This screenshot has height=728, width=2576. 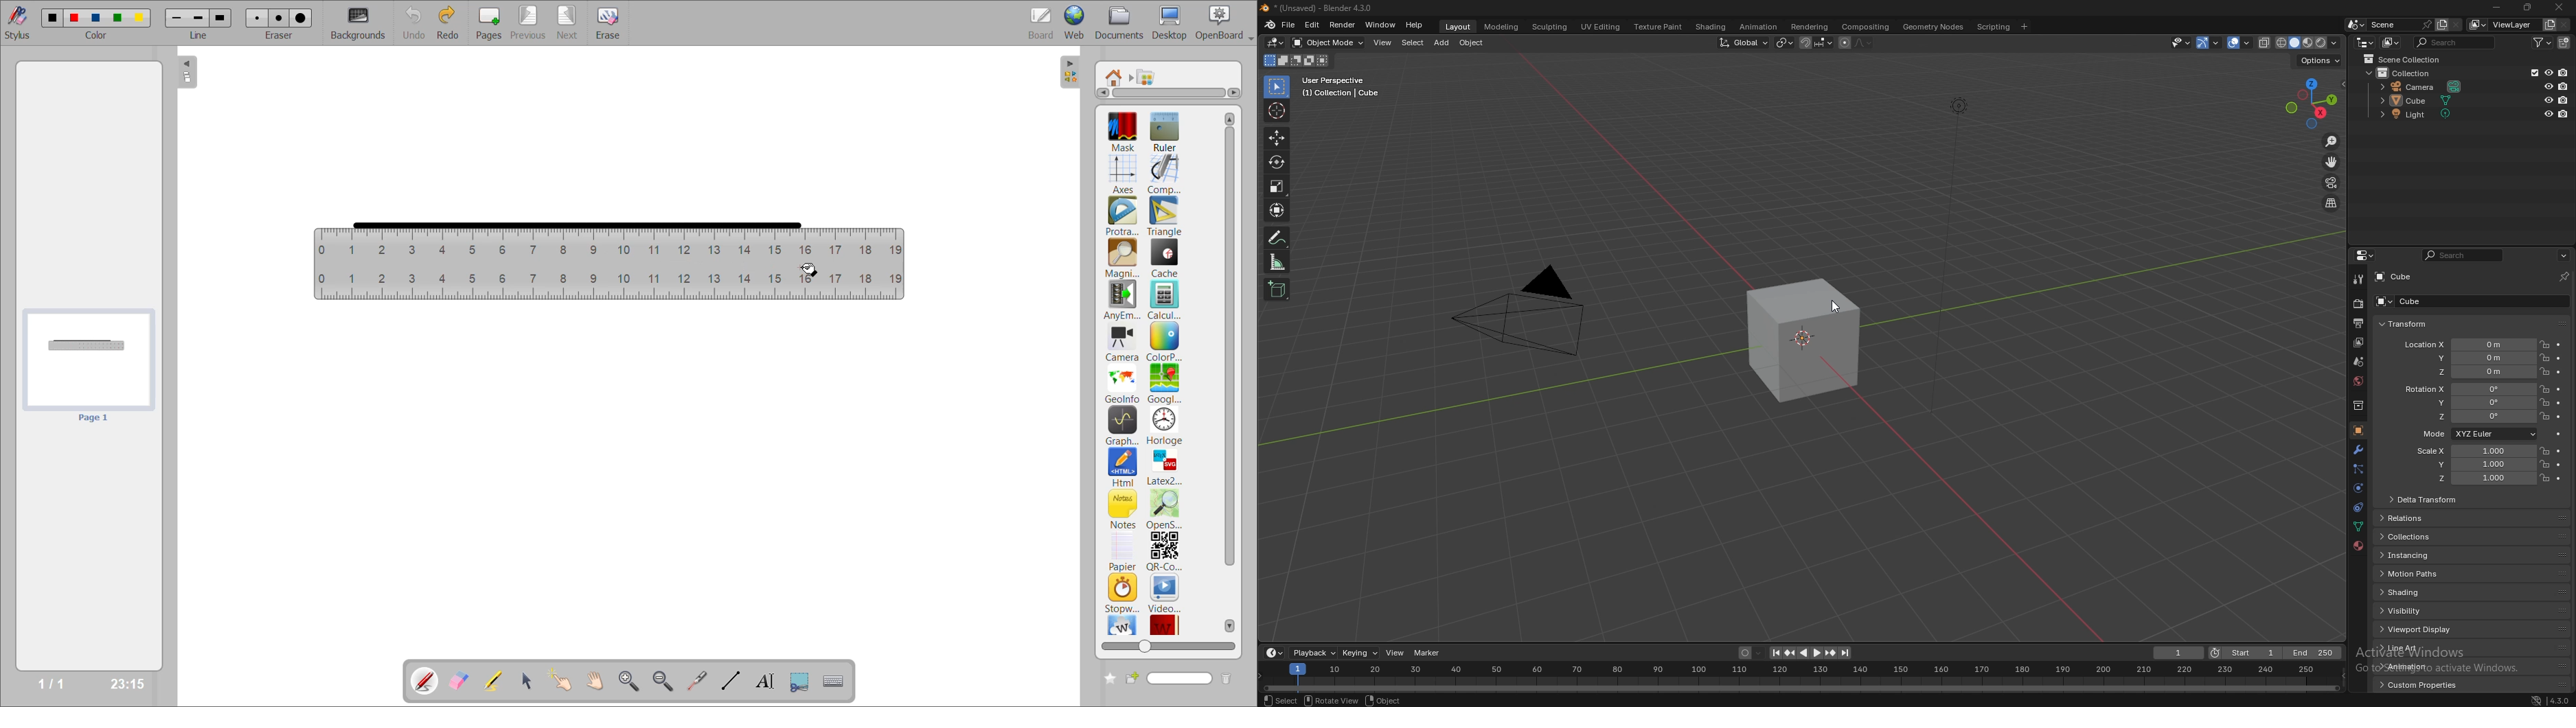 I want to click on viewport shading, so click(x=2308, y=44).